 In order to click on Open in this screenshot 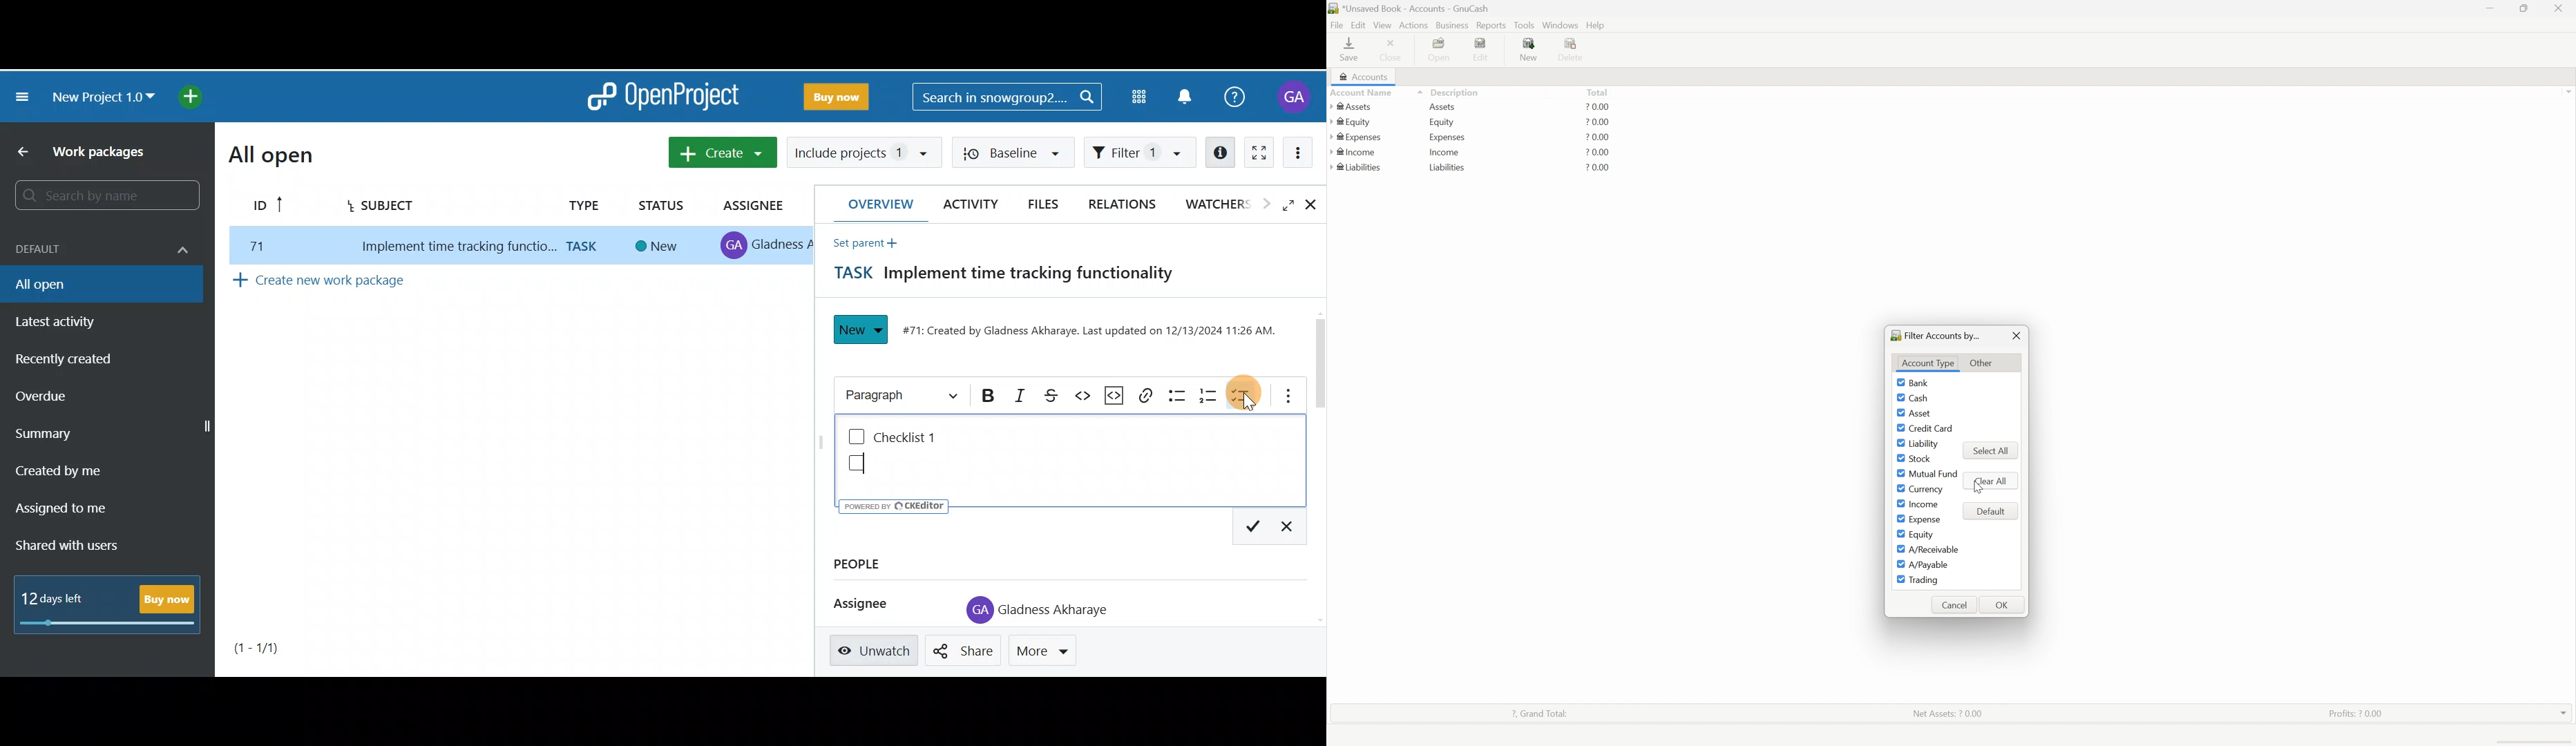, I will do `click(1443, 47)`.